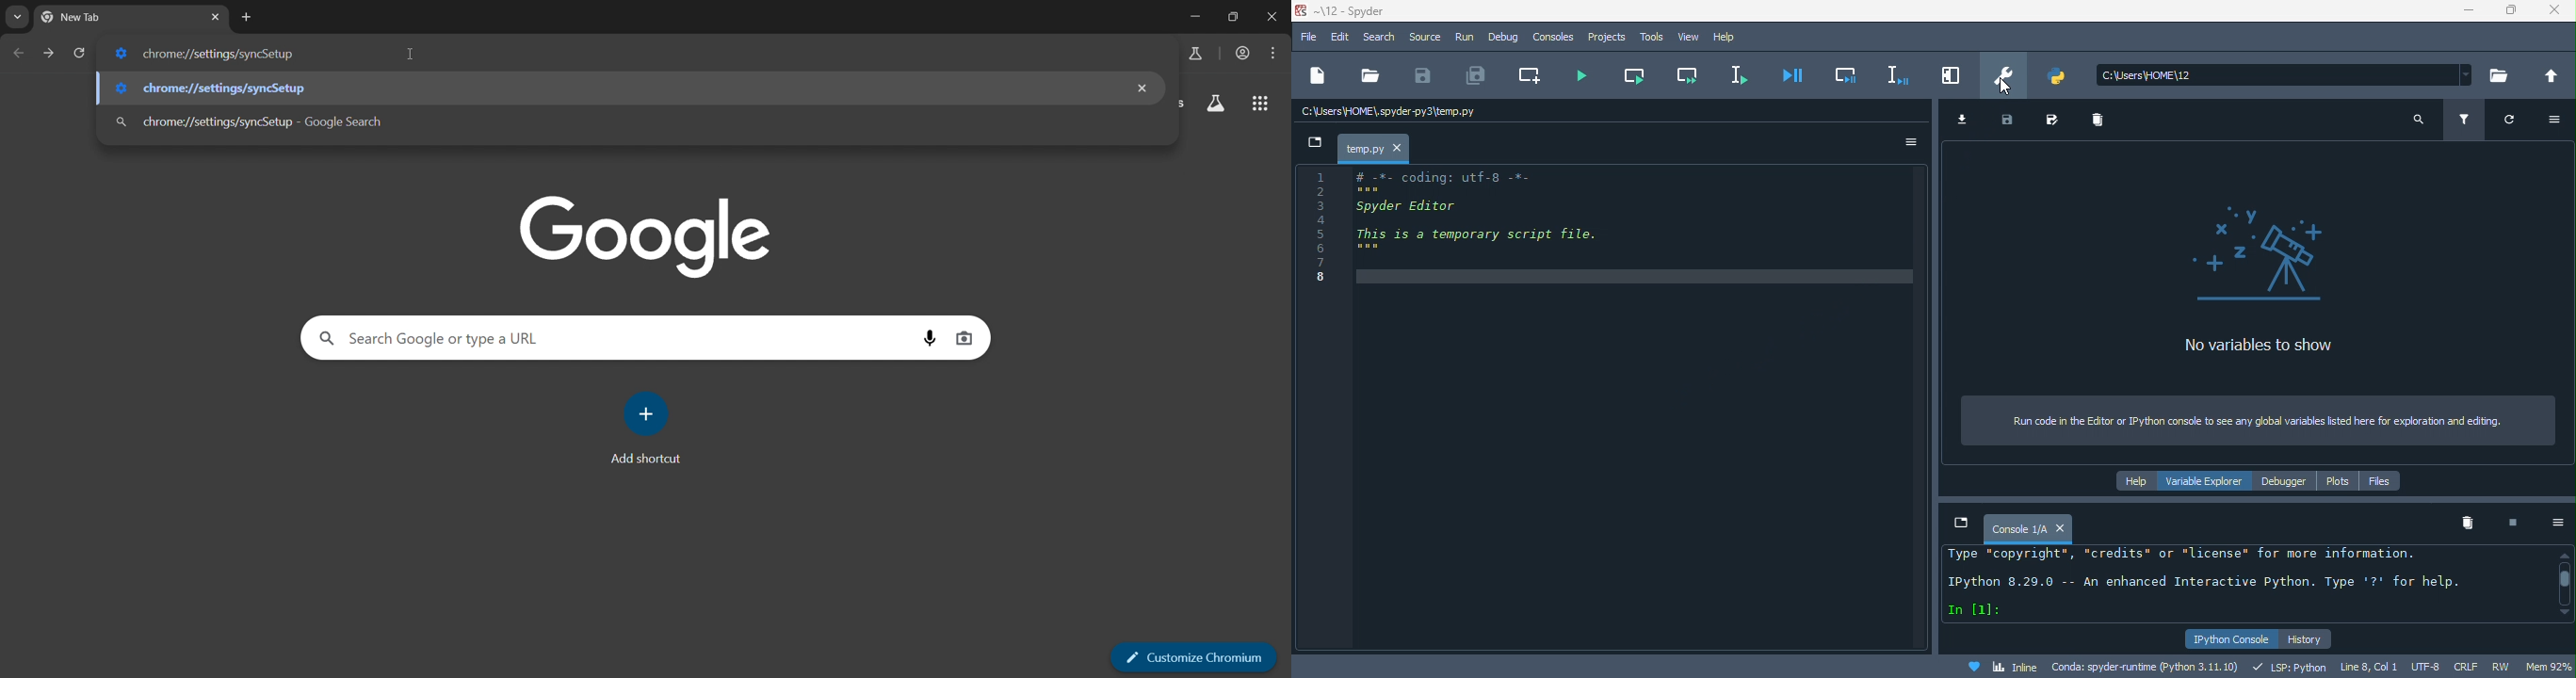 The image size is (2576, 700). I want to click on files, so click(2380, 481).